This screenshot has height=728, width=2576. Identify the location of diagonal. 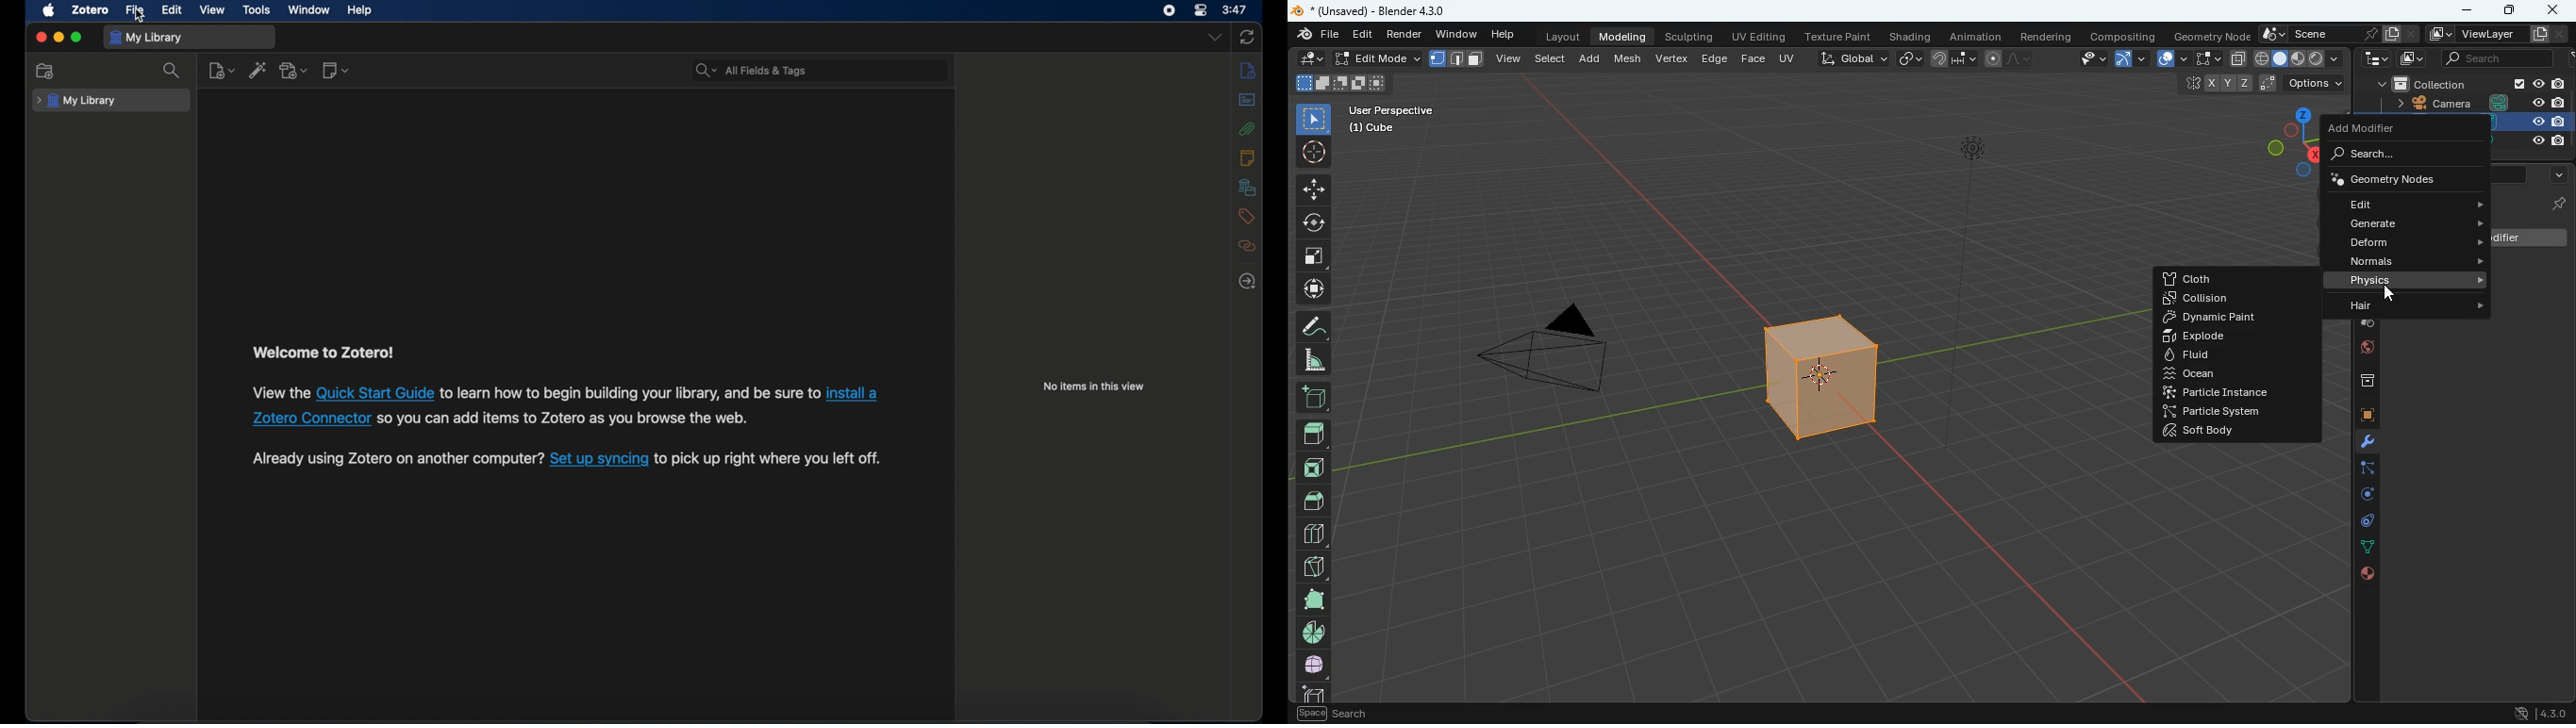
(1313, 563).